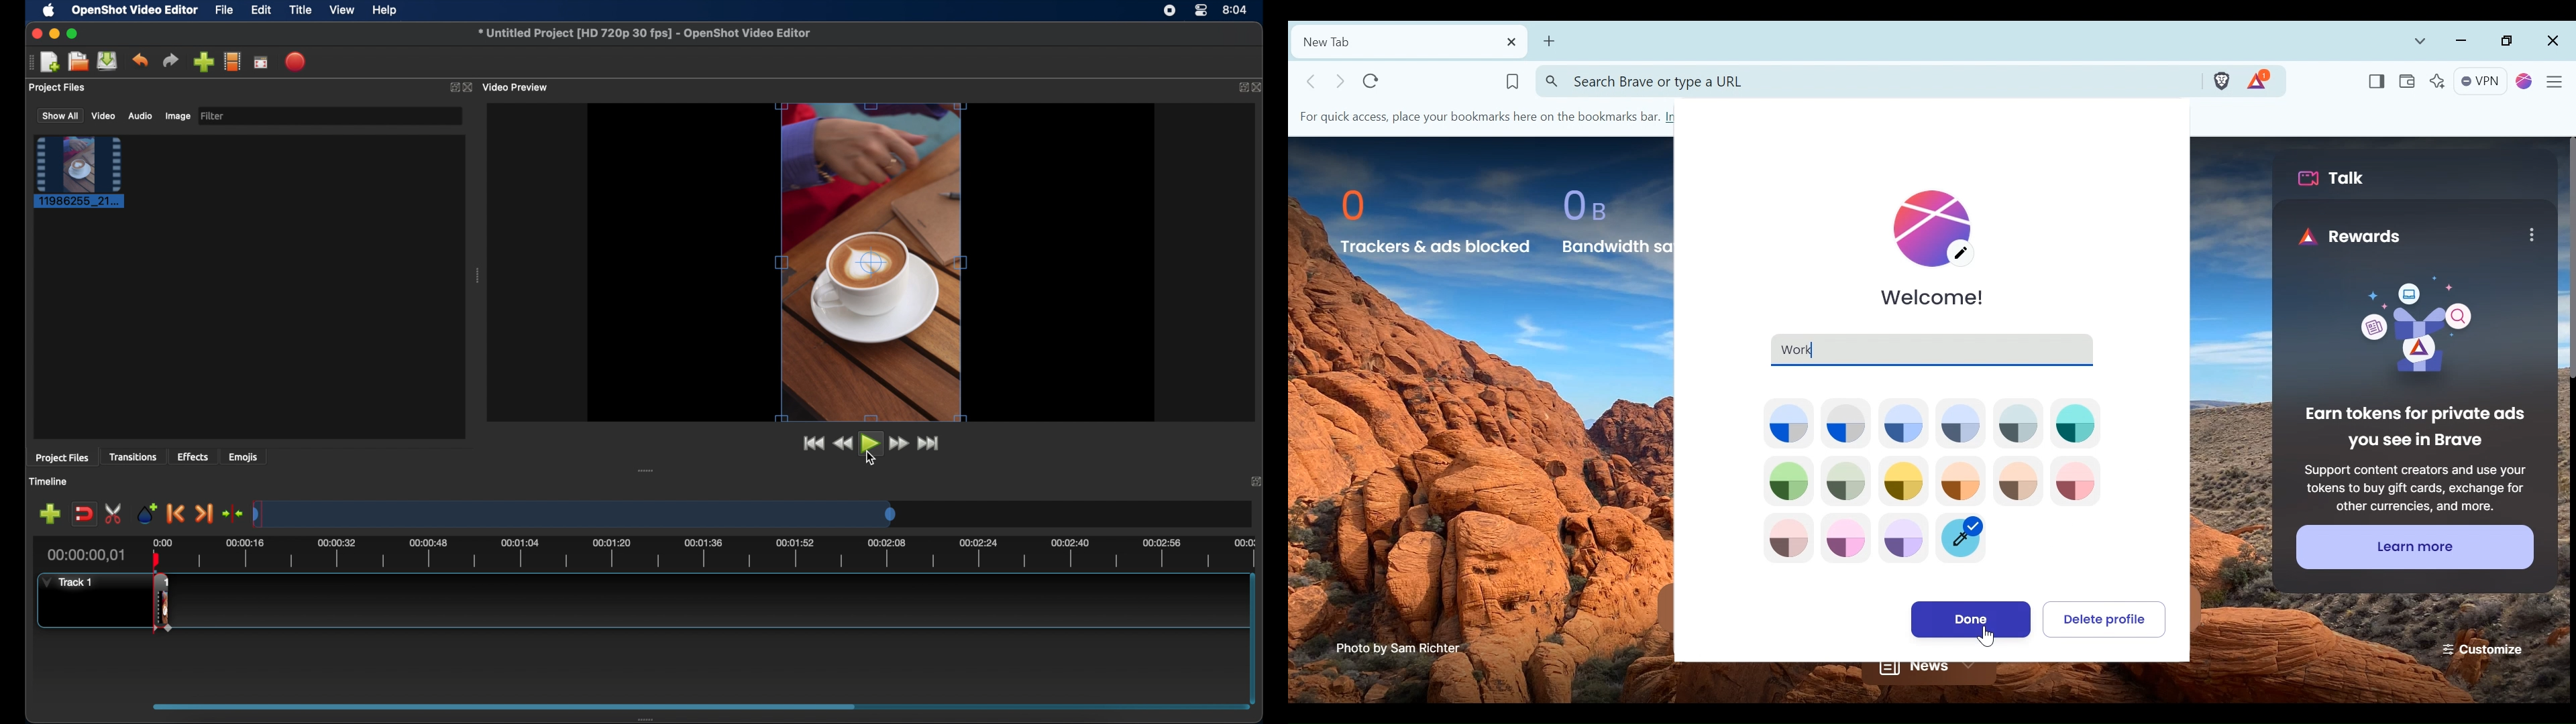 The width and height of the screenshot is (2576, 728). What do you see at coordinates (2412, 488) in the screenshot?
I see `Support content creators and use your  tokens to buy gift cards, exchange for other currencies, and more.` at bounding box center [2412, 488].